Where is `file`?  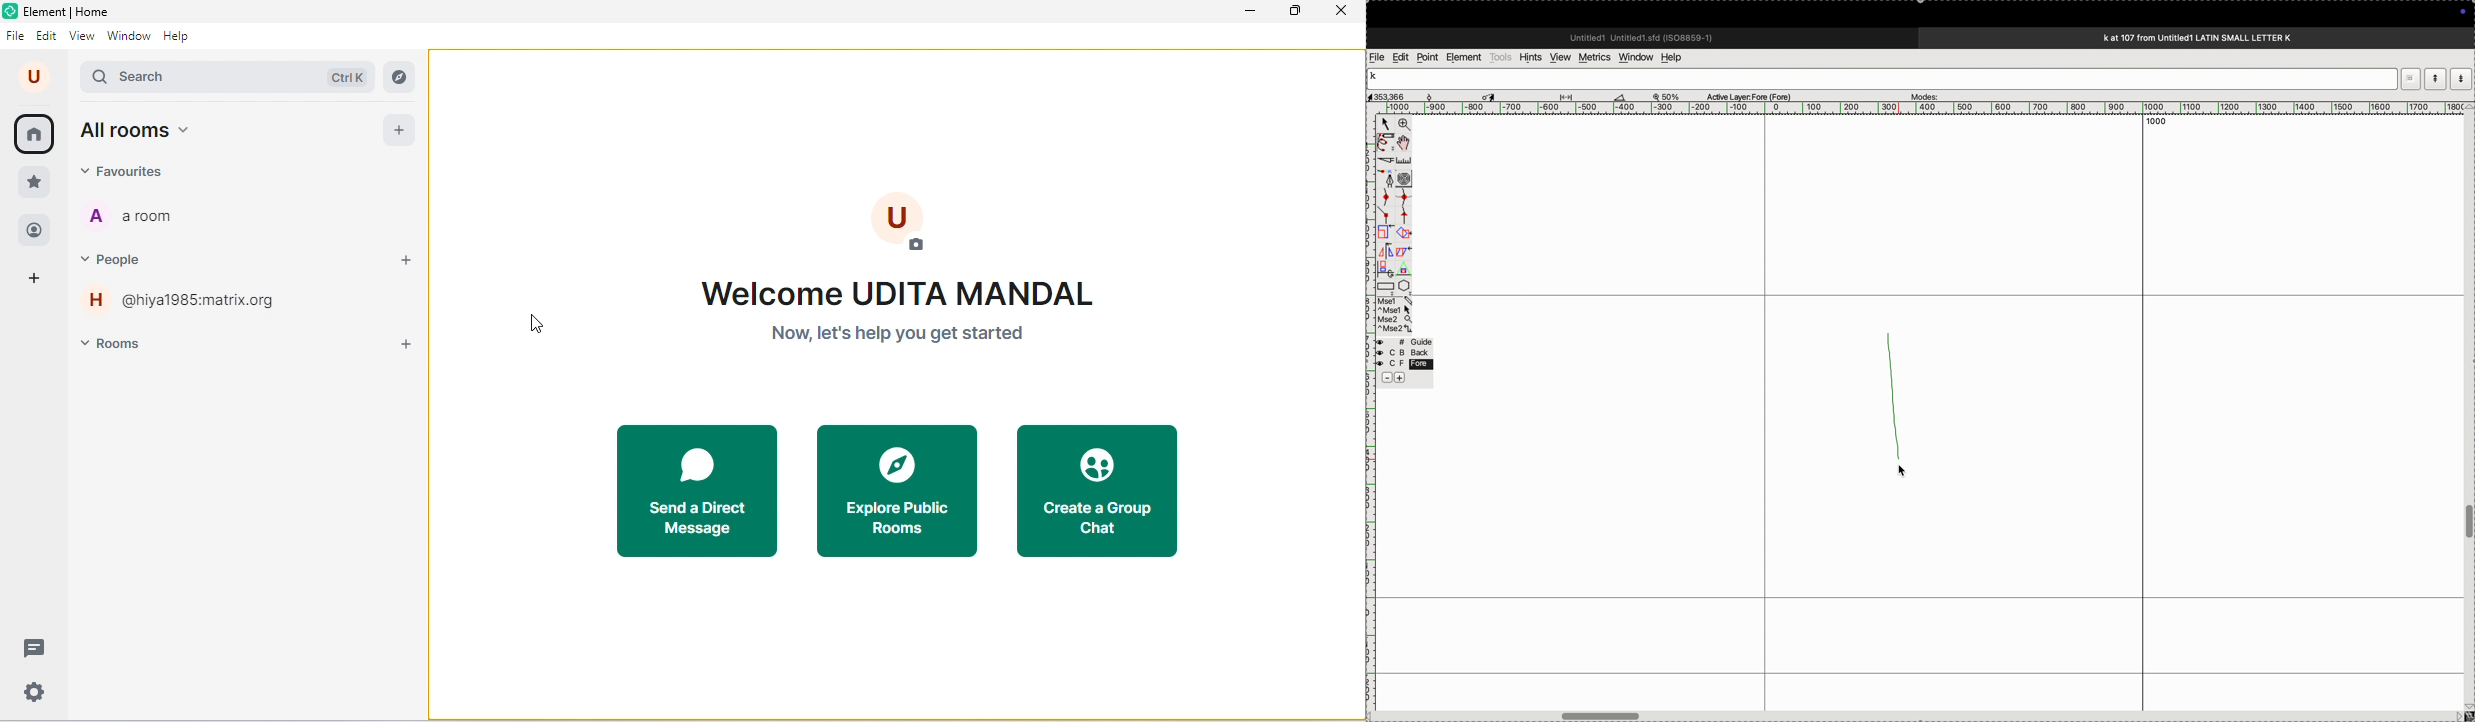 file is located at coordinates (16, 35).